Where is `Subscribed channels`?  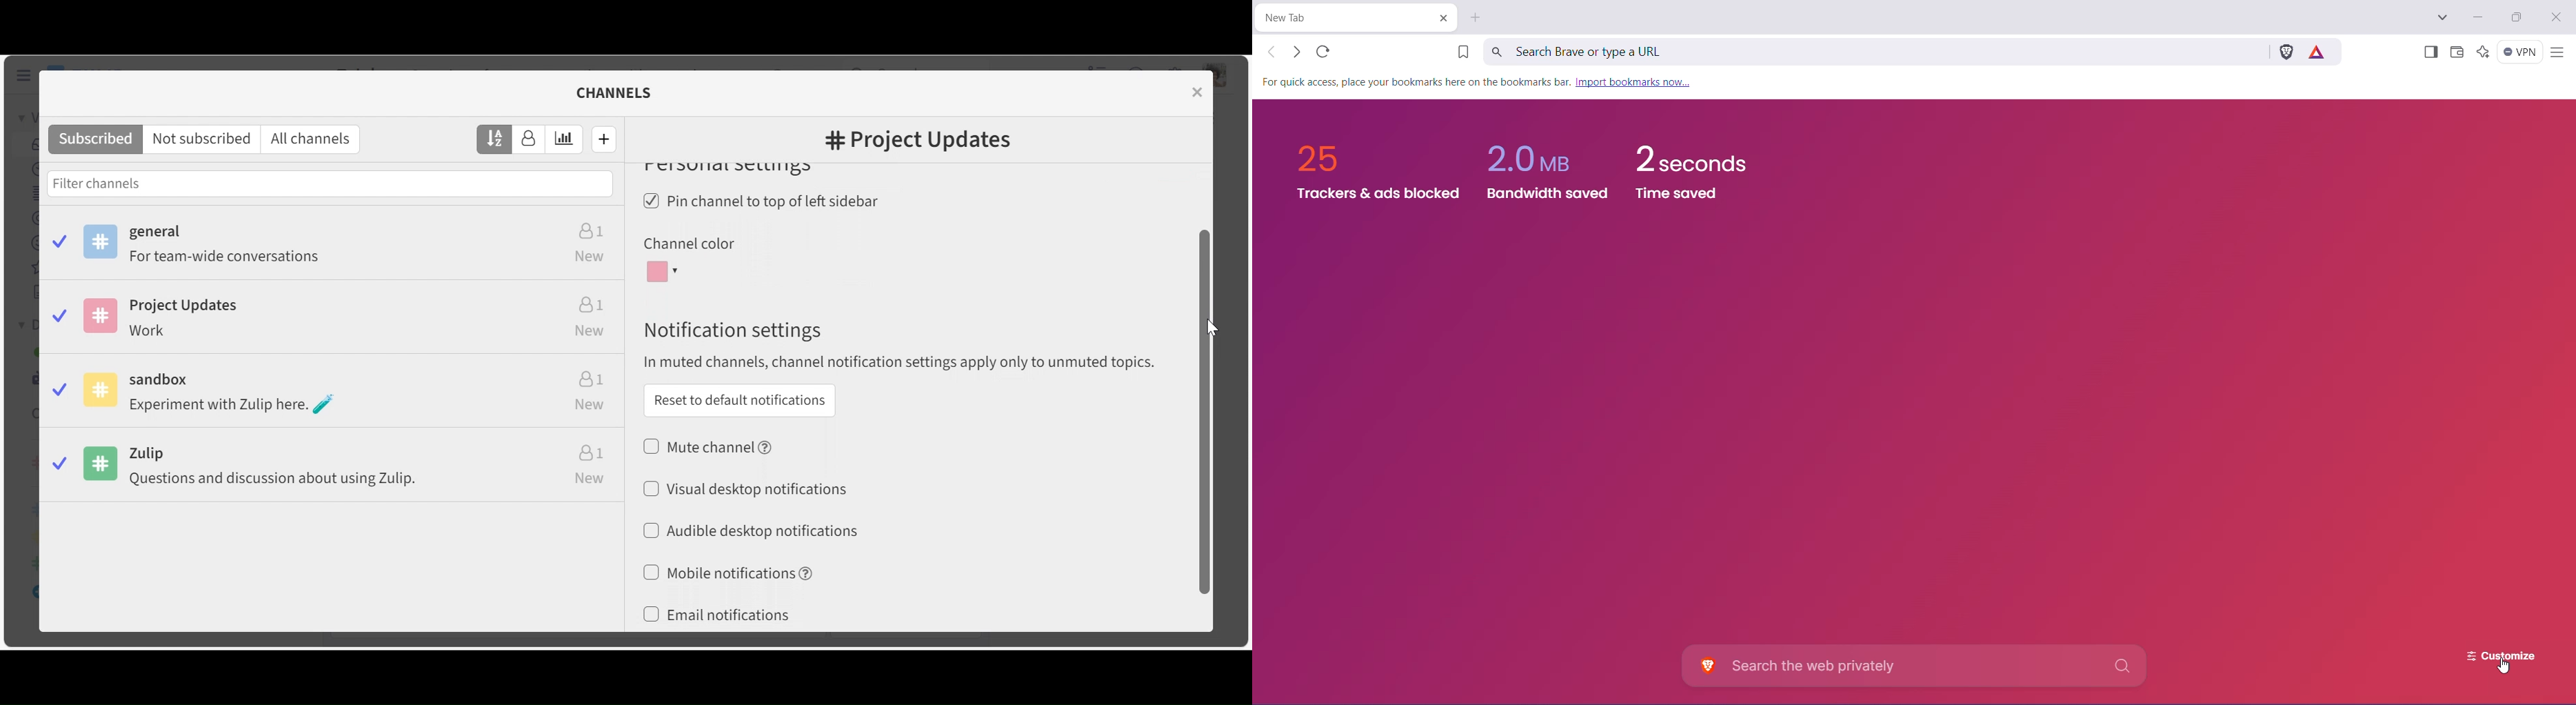 Subscribed channels is located at coordinates (335, 247).